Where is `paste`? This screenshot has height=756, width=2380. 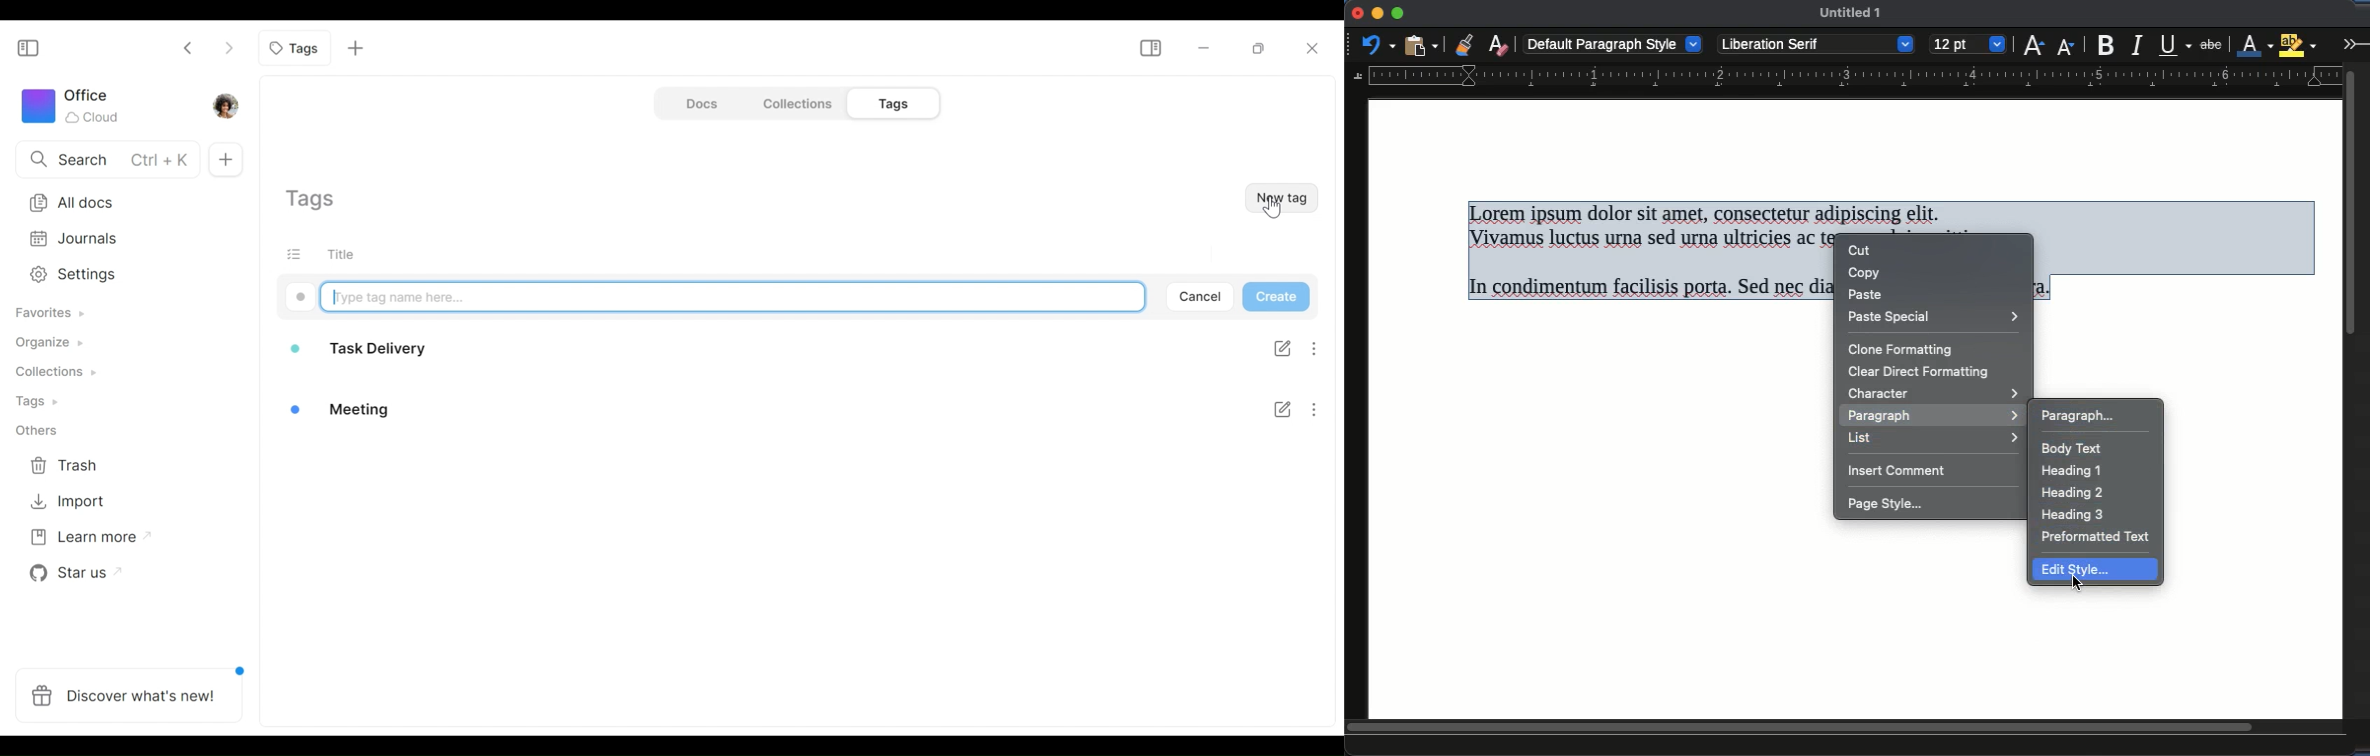
paste is located at coordinates (1423, 44).